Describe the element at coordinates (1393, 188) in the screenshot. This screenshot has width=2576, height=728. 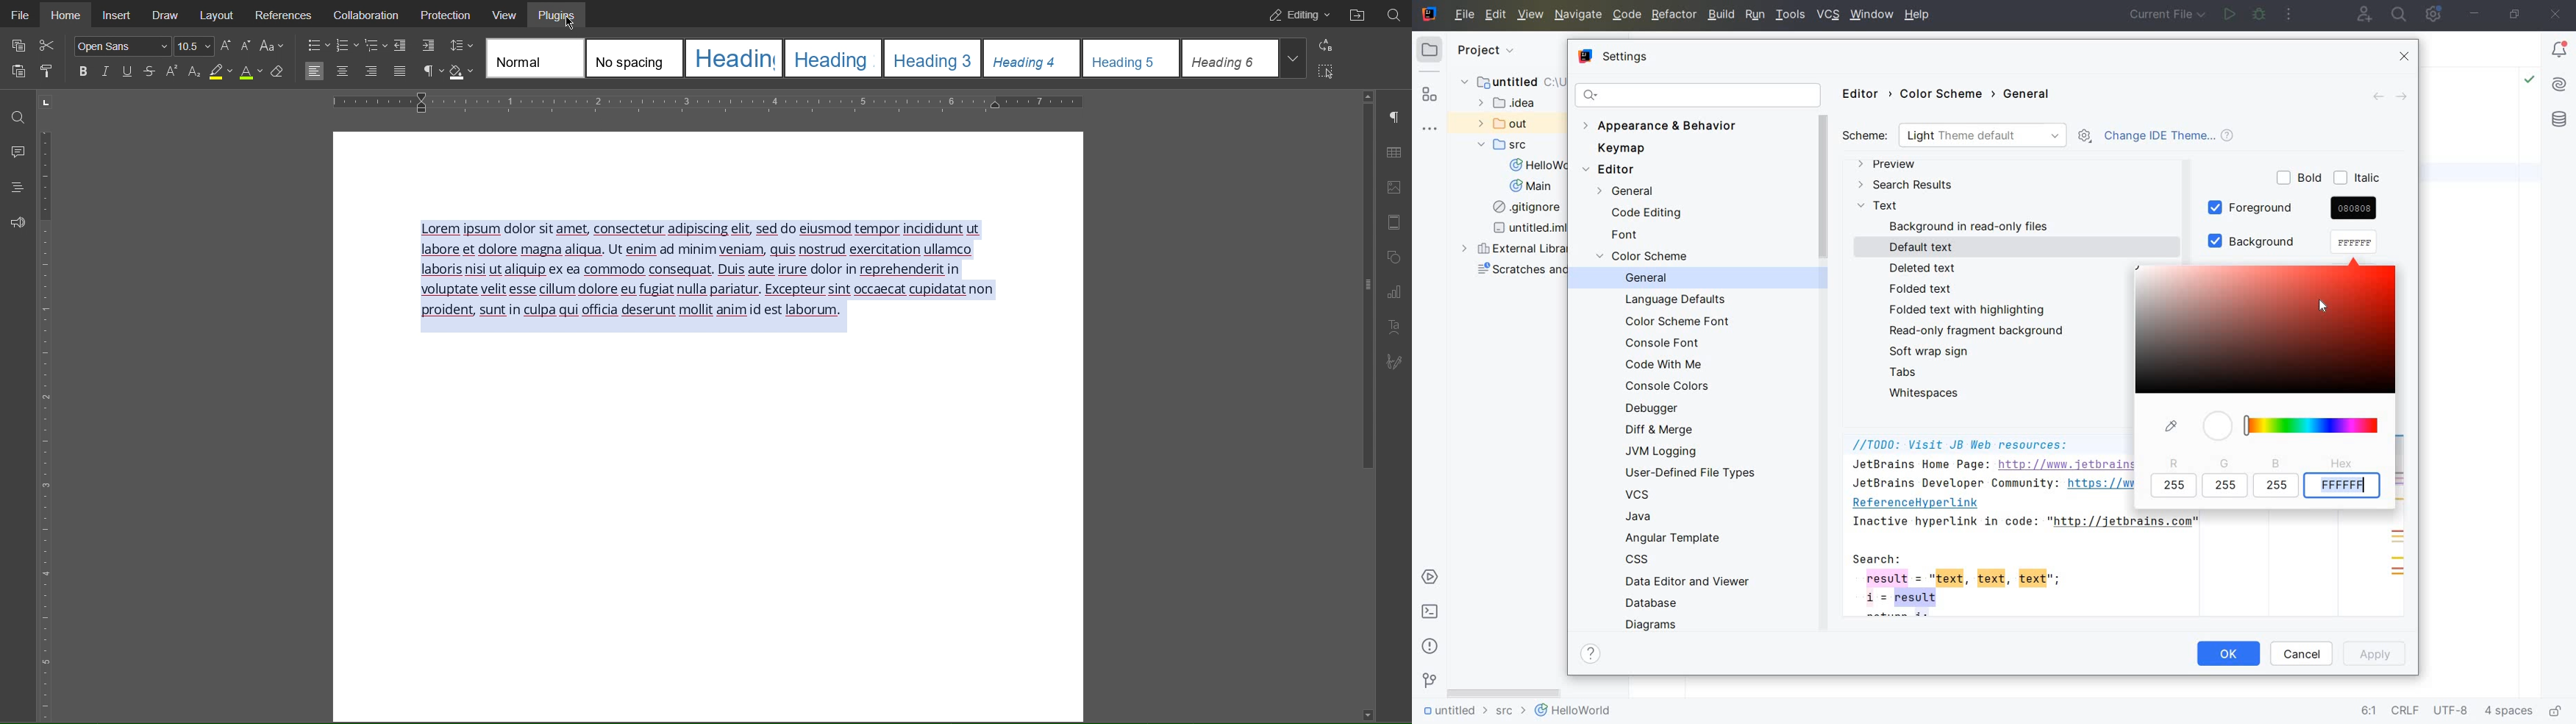
I see `Image Settings` at that location.